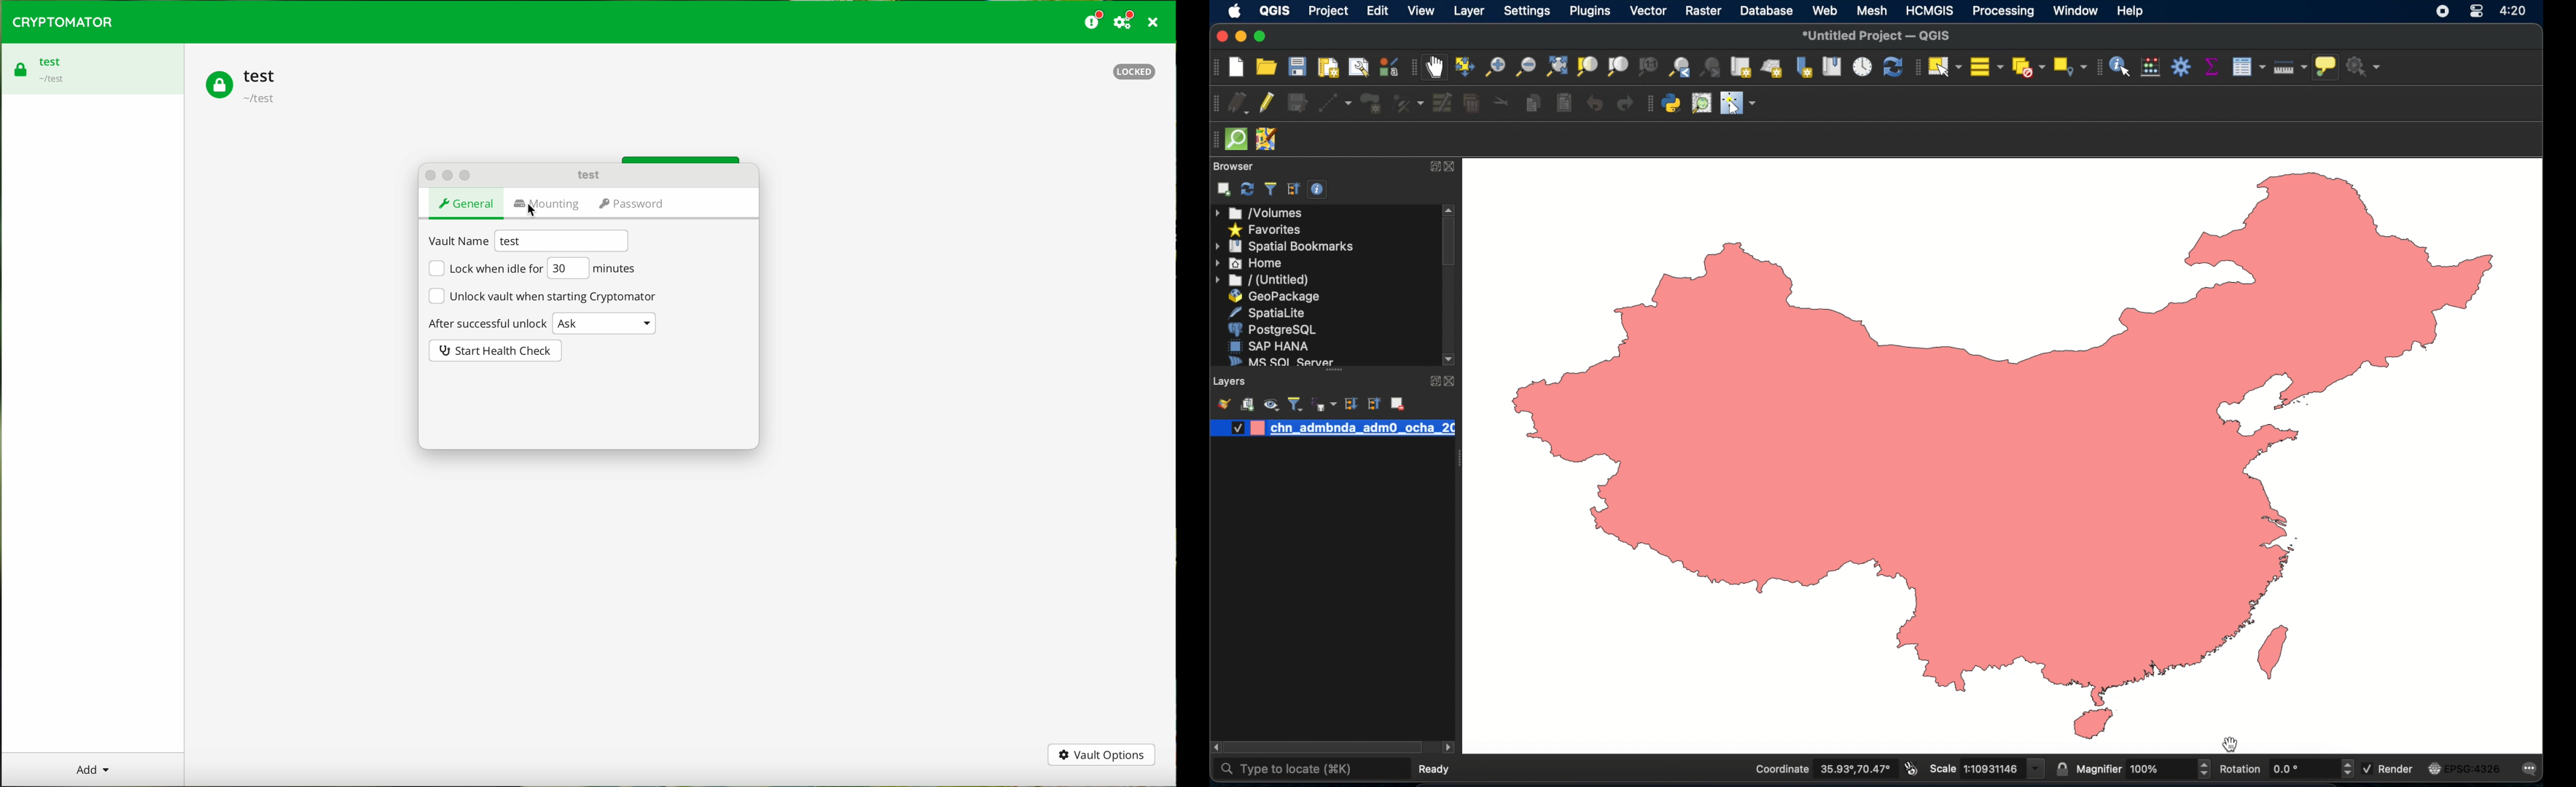 This screenshot has height=812, width=2576. I want to click on filter legend by expression, so click(1325, 404).